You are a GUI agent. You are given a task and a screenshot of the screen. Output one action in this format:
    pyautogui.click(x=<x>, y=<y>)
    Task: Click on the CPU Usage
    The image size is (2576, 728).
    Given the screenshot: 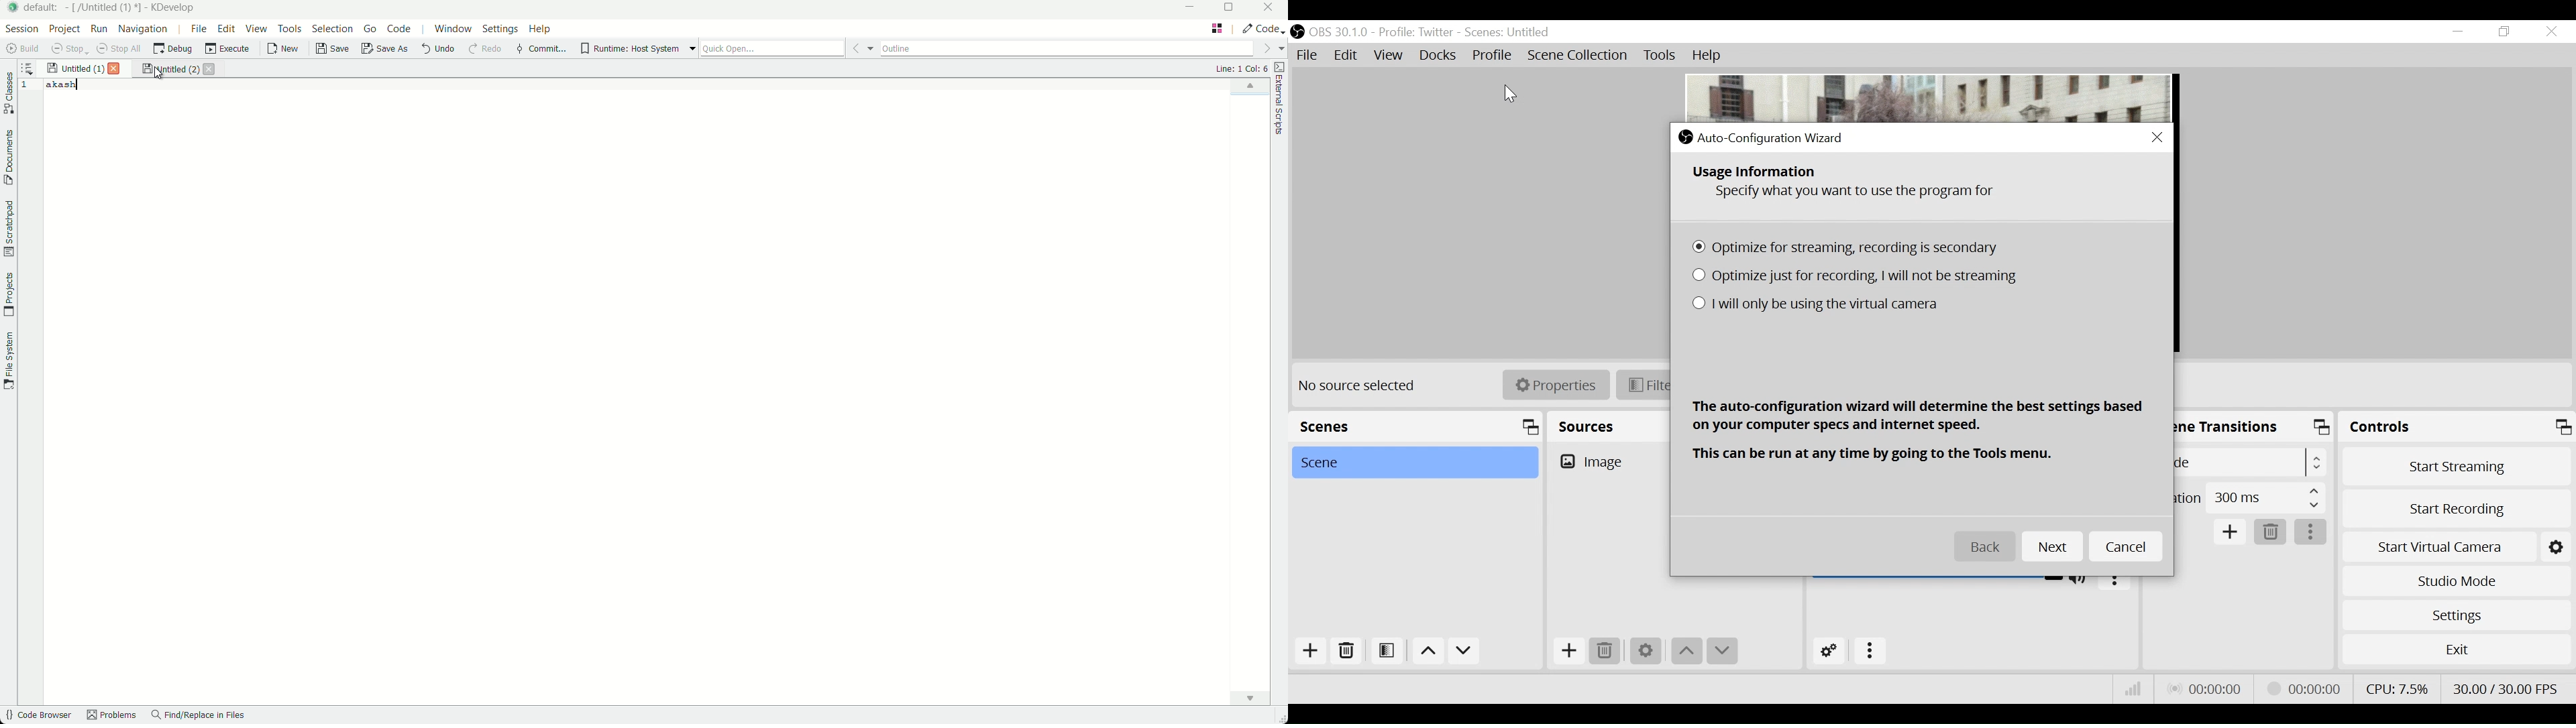 What is the action you would take?
    pyautogui.click(x=2398, y=687)
    